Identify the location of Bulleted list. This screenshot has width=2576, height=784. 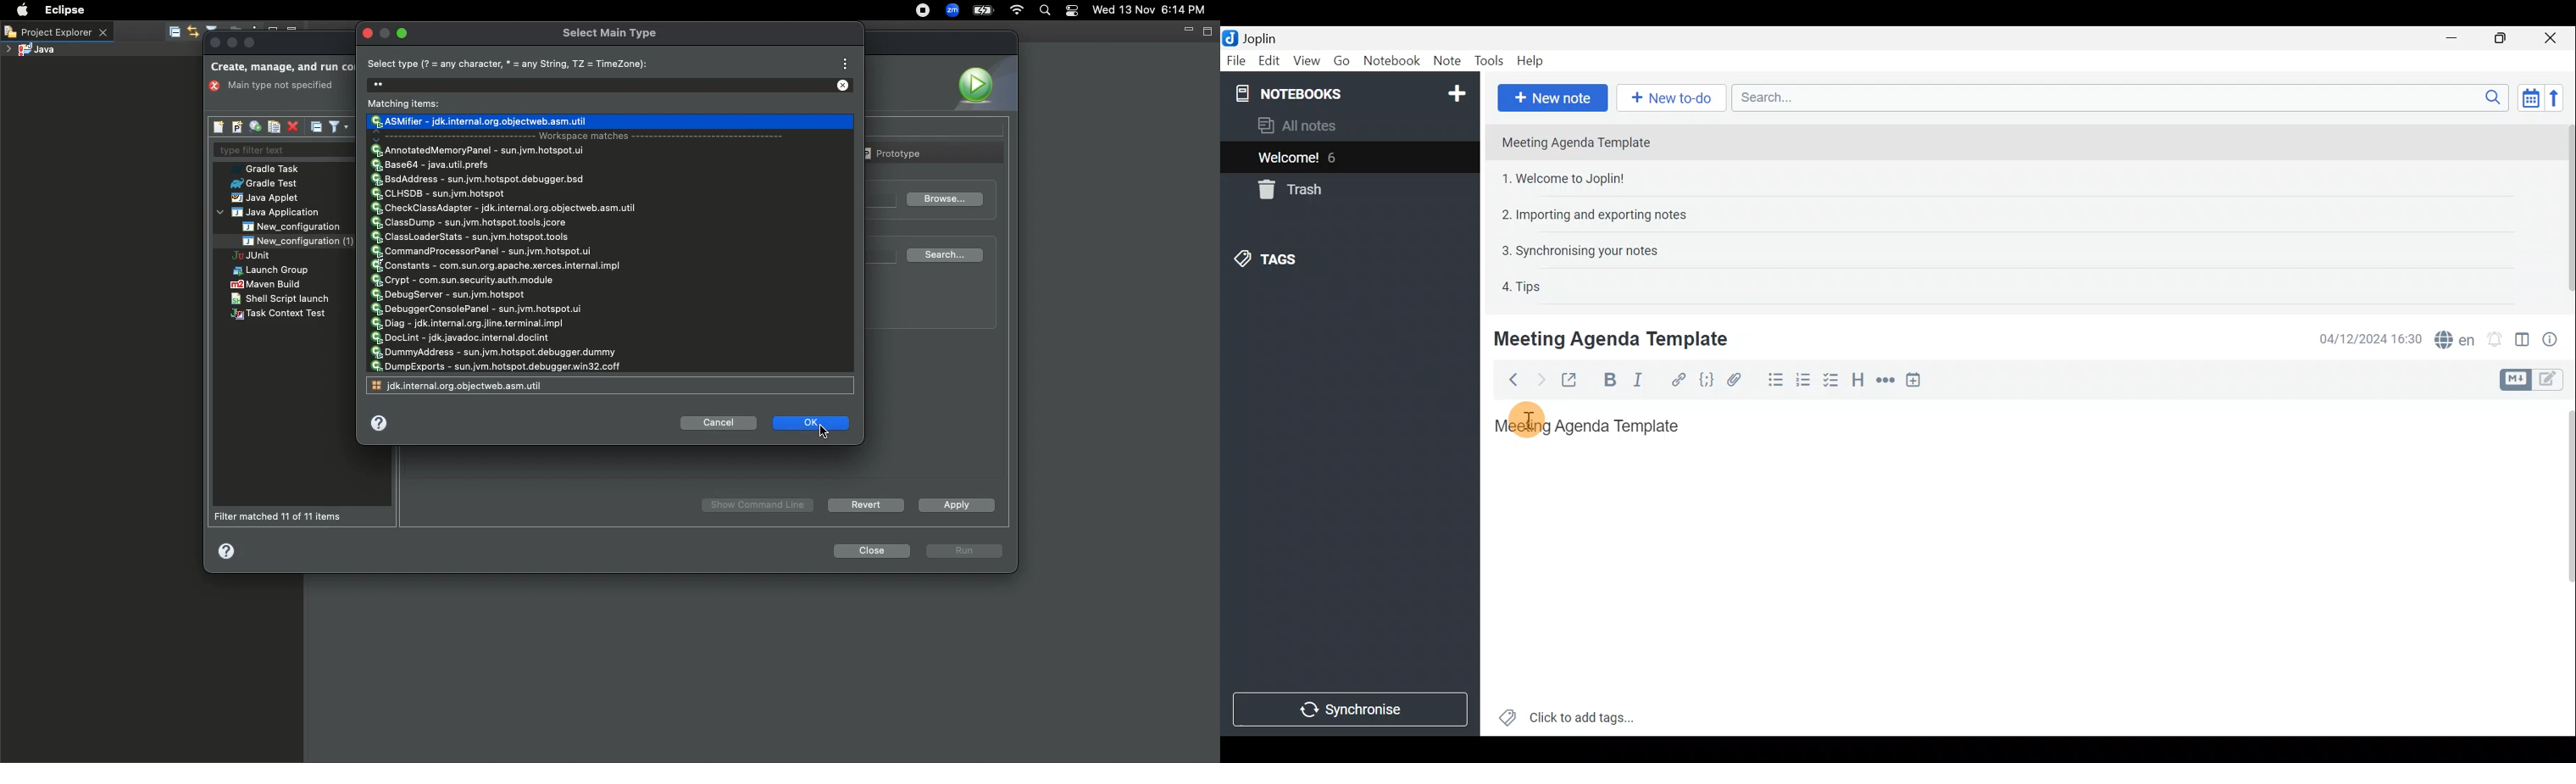
(1775, 380).